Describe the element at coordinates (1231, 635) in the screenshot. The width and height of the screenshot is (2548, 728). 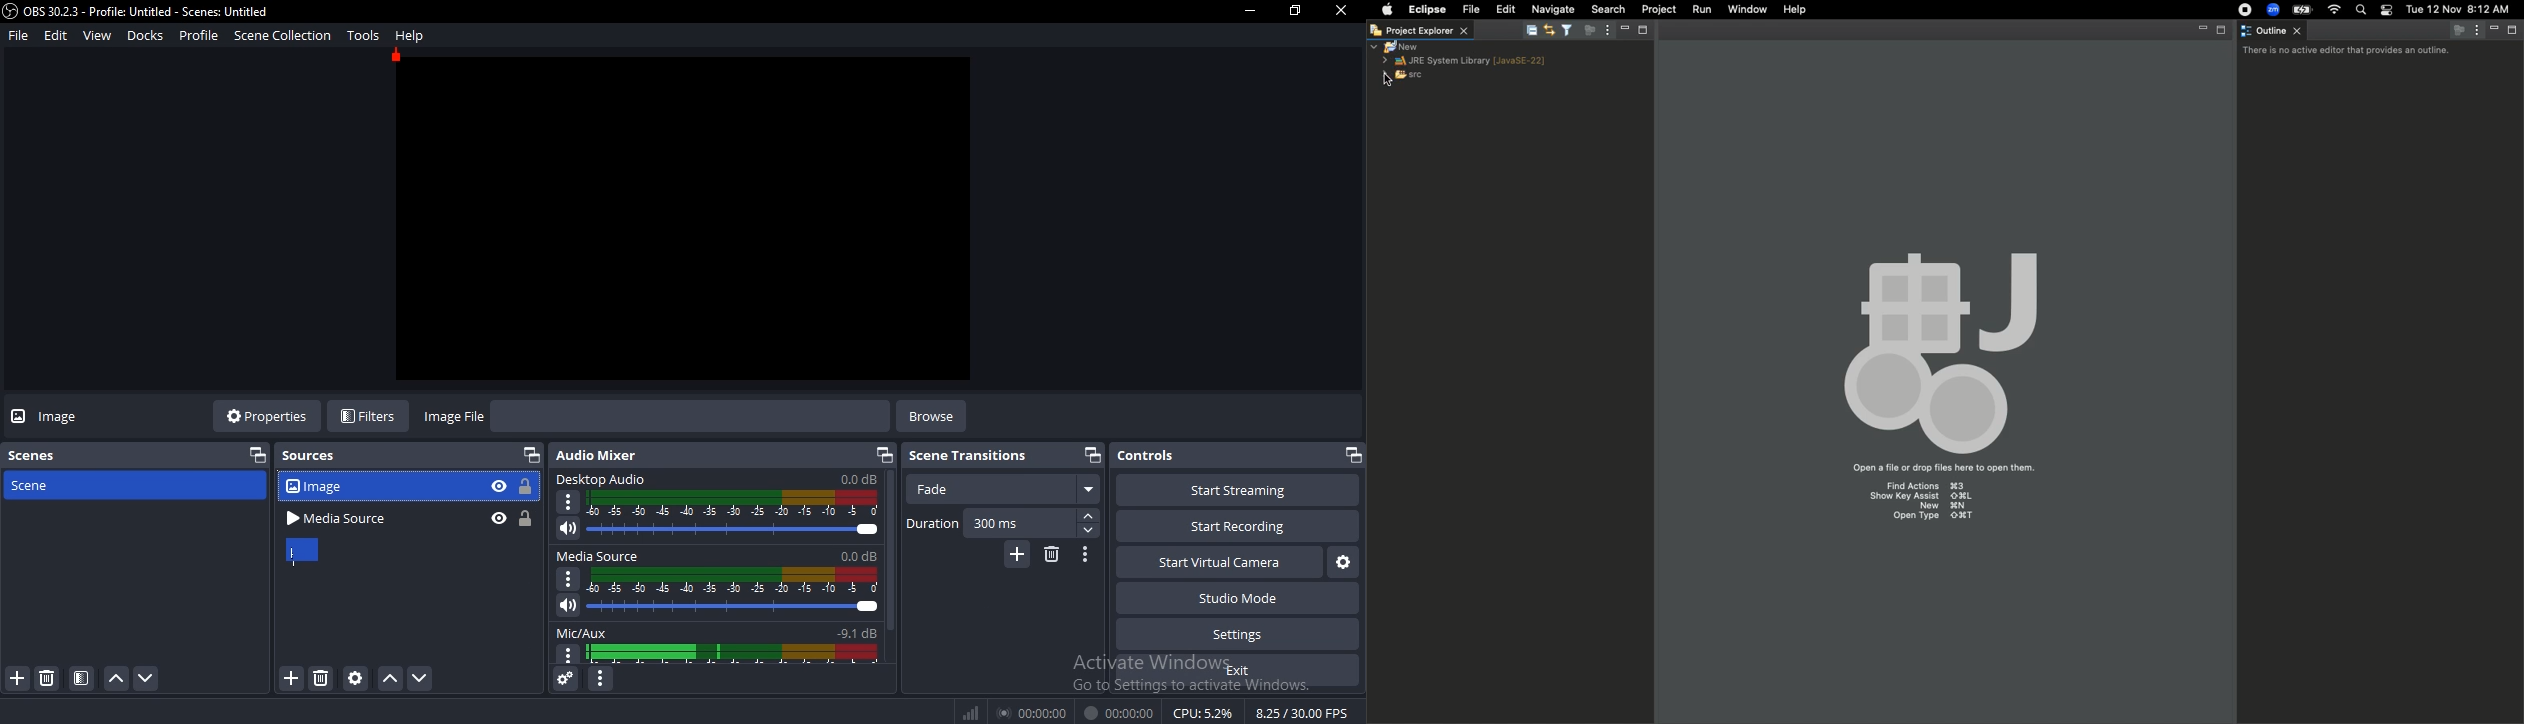
I see `settings` at that location.